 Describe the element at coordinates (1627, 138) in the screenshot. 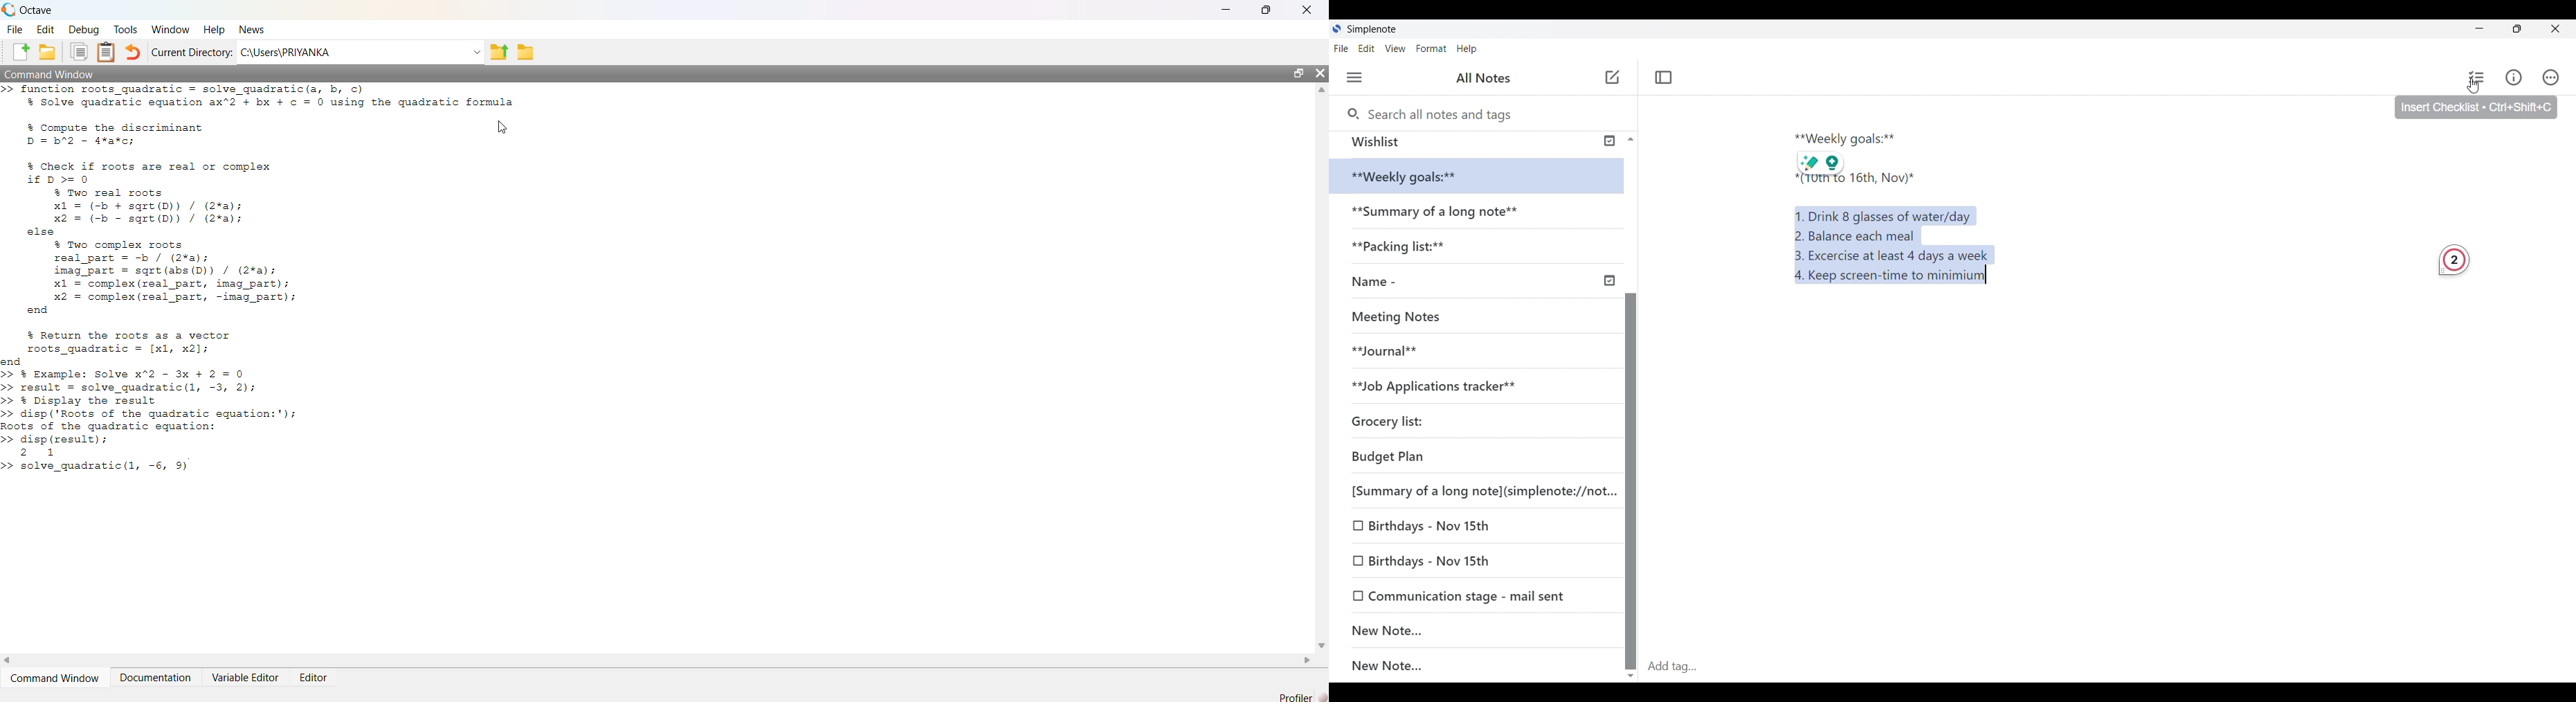

I see `Scroll up button` at that location.